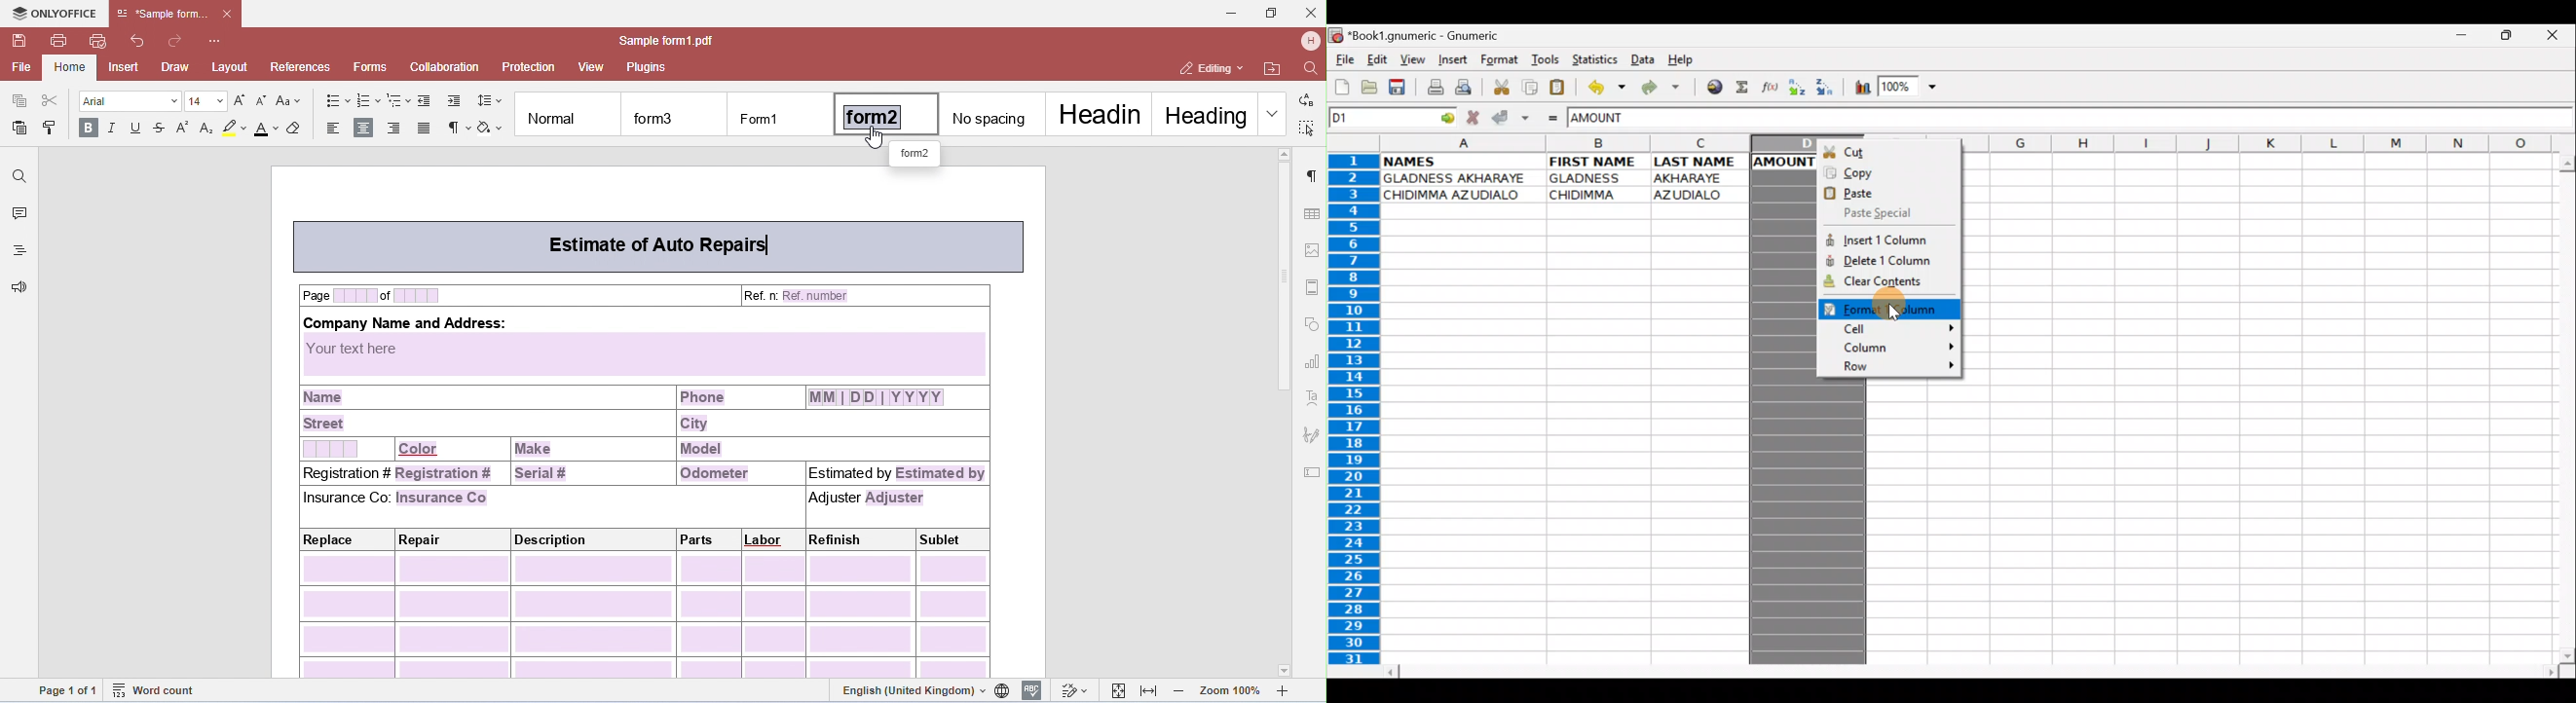 The width and height of the screenshot is (2576, 728). I want to click on Sort Ascending order, so click(1799, 88).